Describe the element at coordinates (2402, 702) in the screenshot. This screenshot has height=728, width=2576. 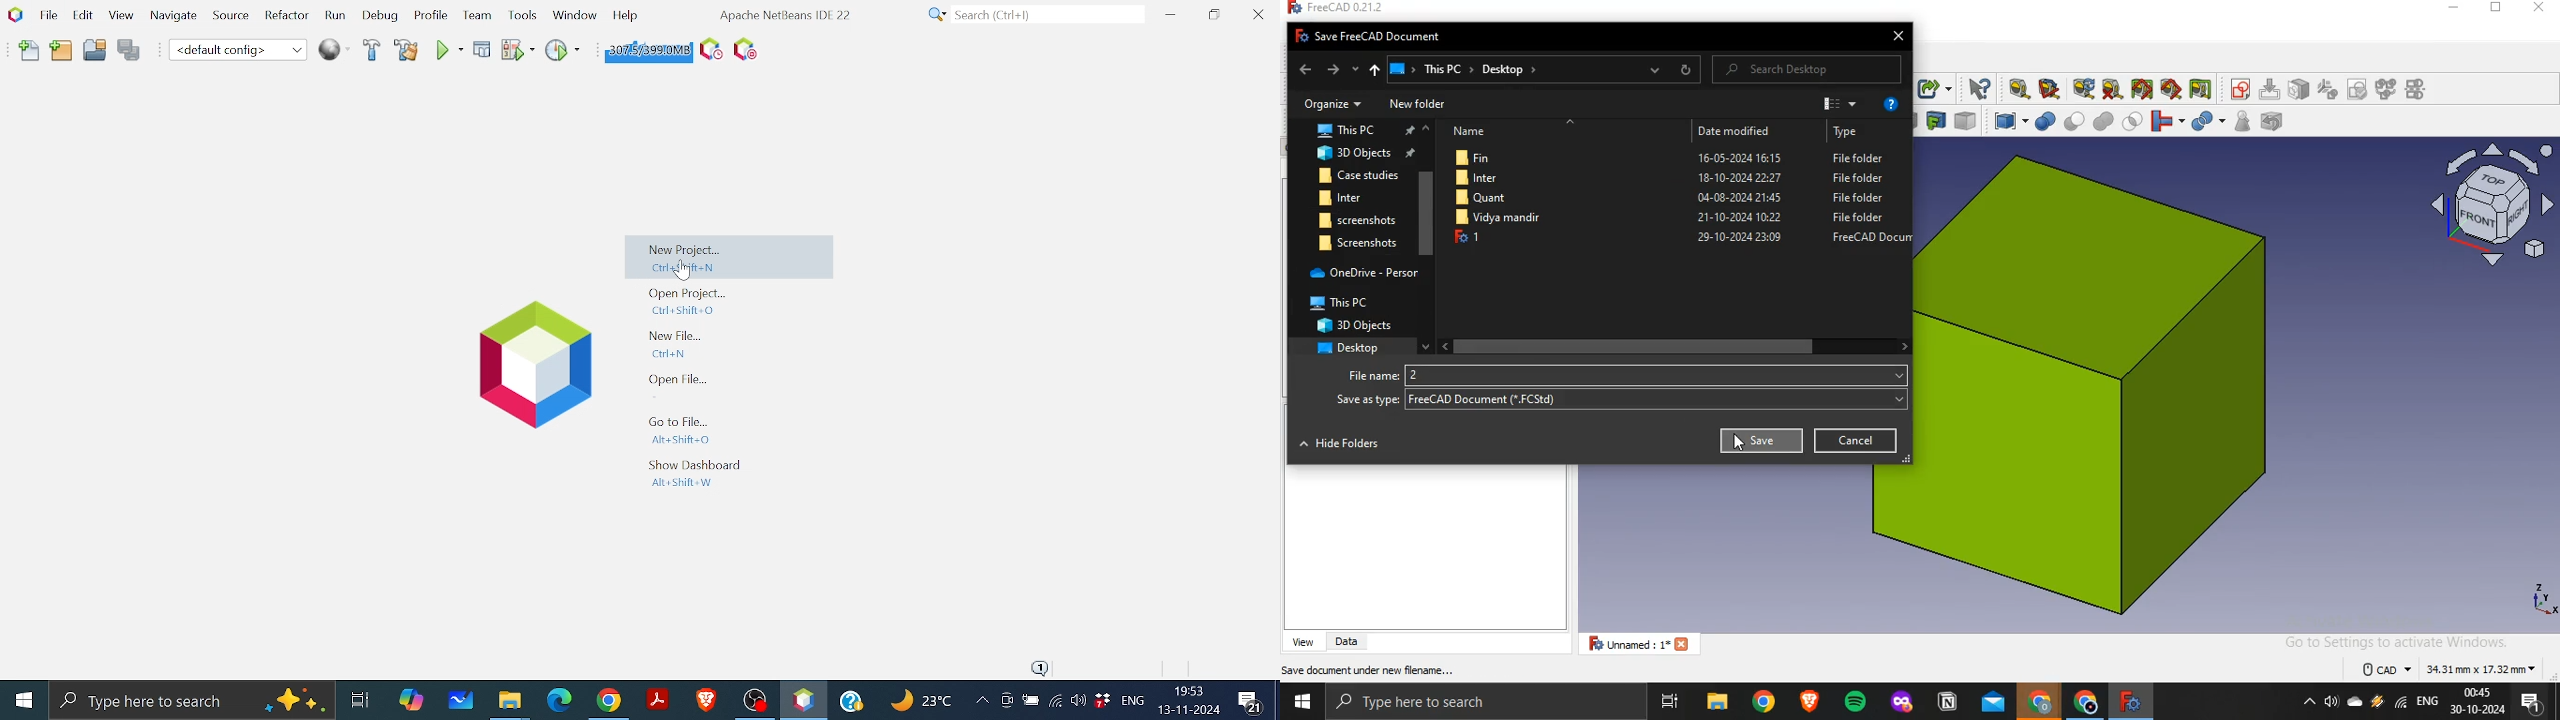
I see `wifi` at that location.